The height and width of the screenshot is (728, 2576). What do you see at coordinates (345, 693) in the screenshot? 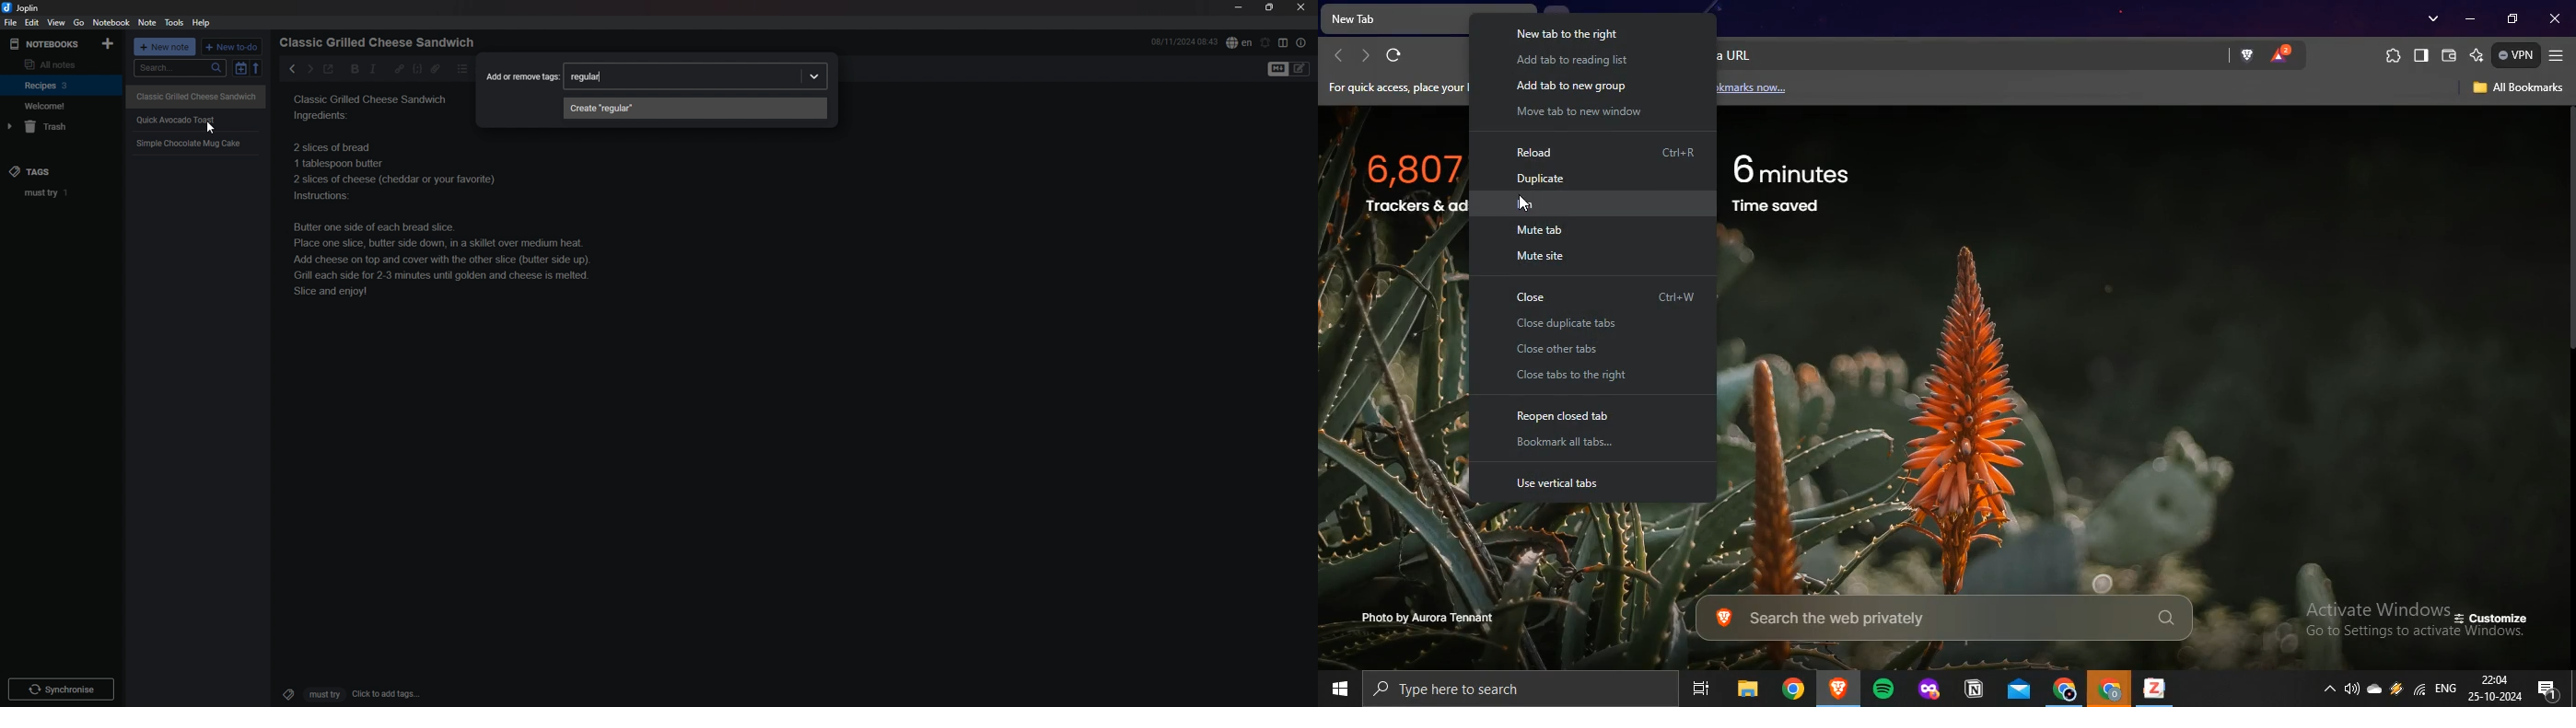
I see `click to add tags` at bounding box center [345, 693].